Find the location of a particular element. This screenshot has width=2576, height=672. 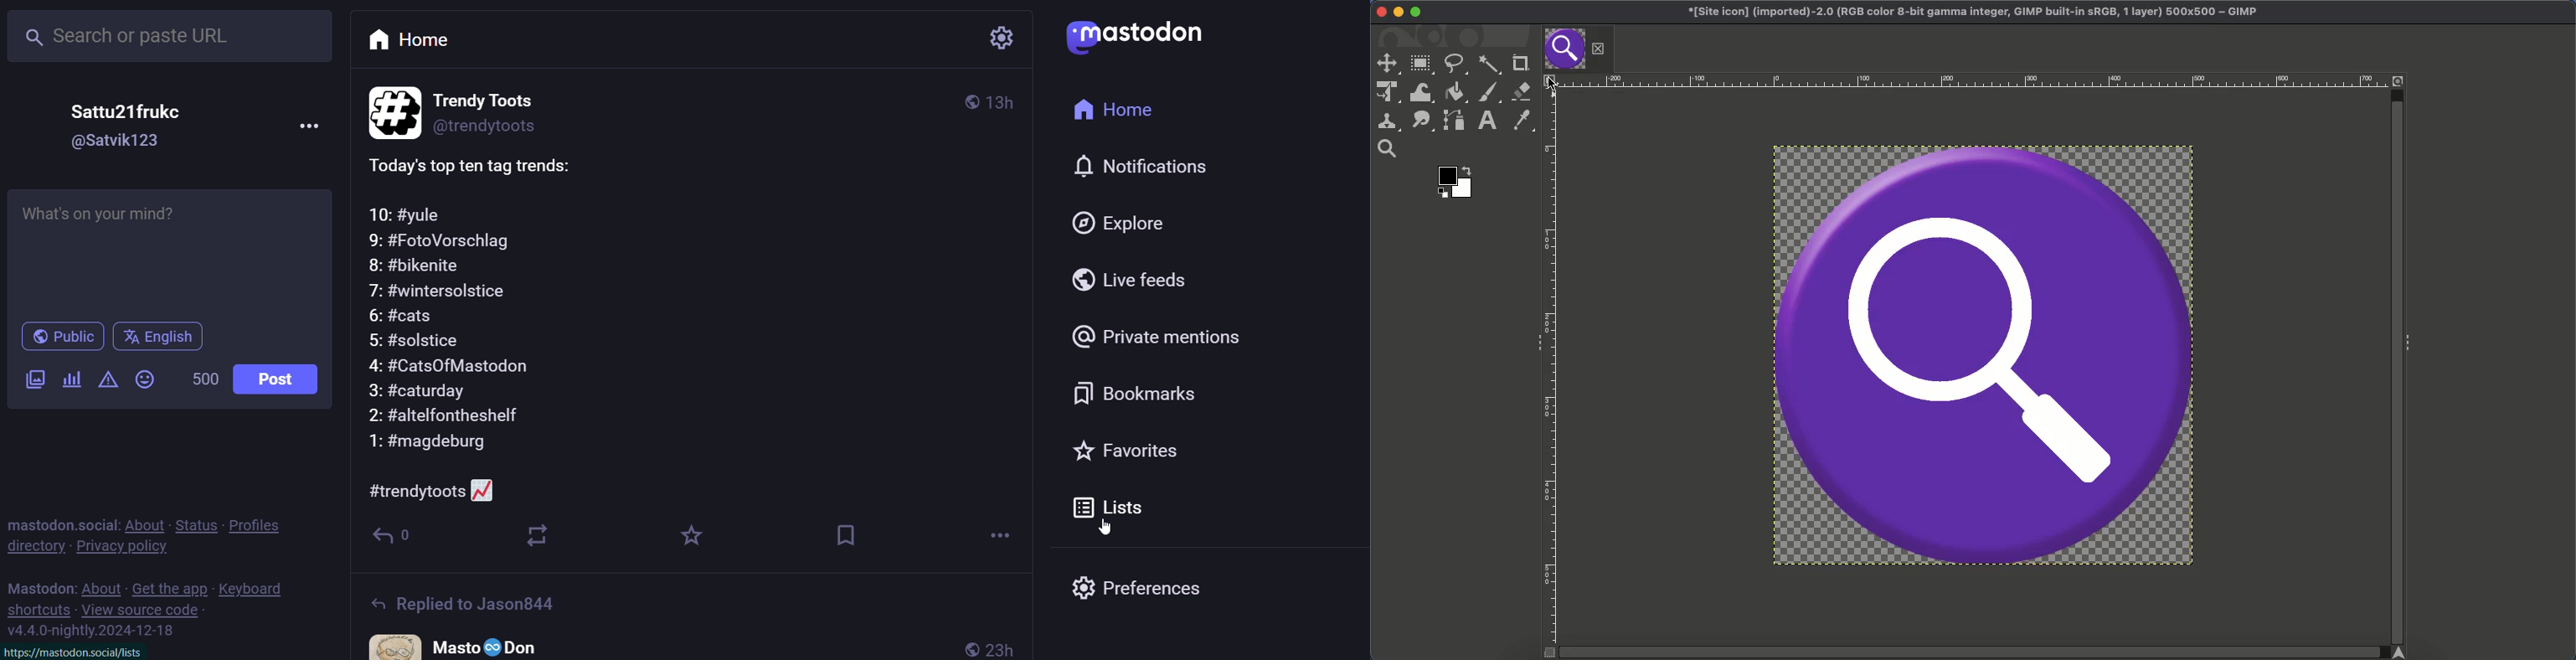

view source code is located at coordinates (143, 610).